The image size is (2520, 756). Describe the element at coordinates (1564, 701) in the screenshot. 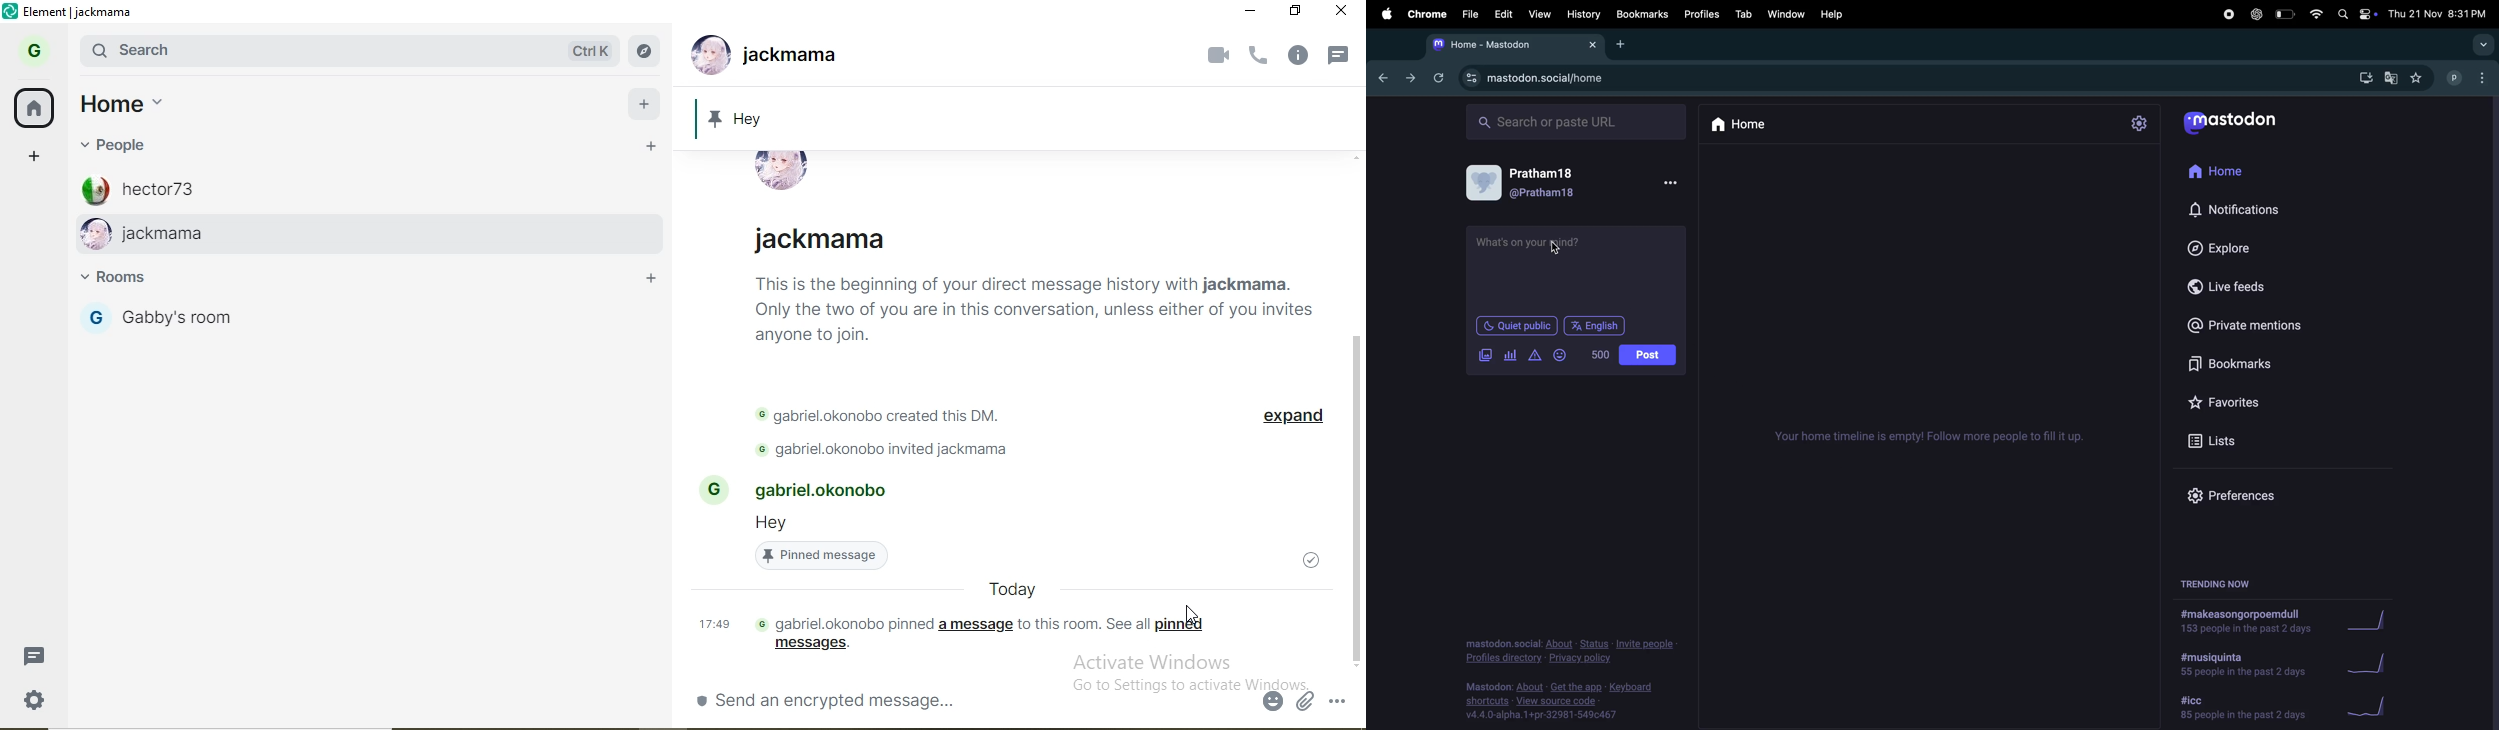

I see `source code` at that location.